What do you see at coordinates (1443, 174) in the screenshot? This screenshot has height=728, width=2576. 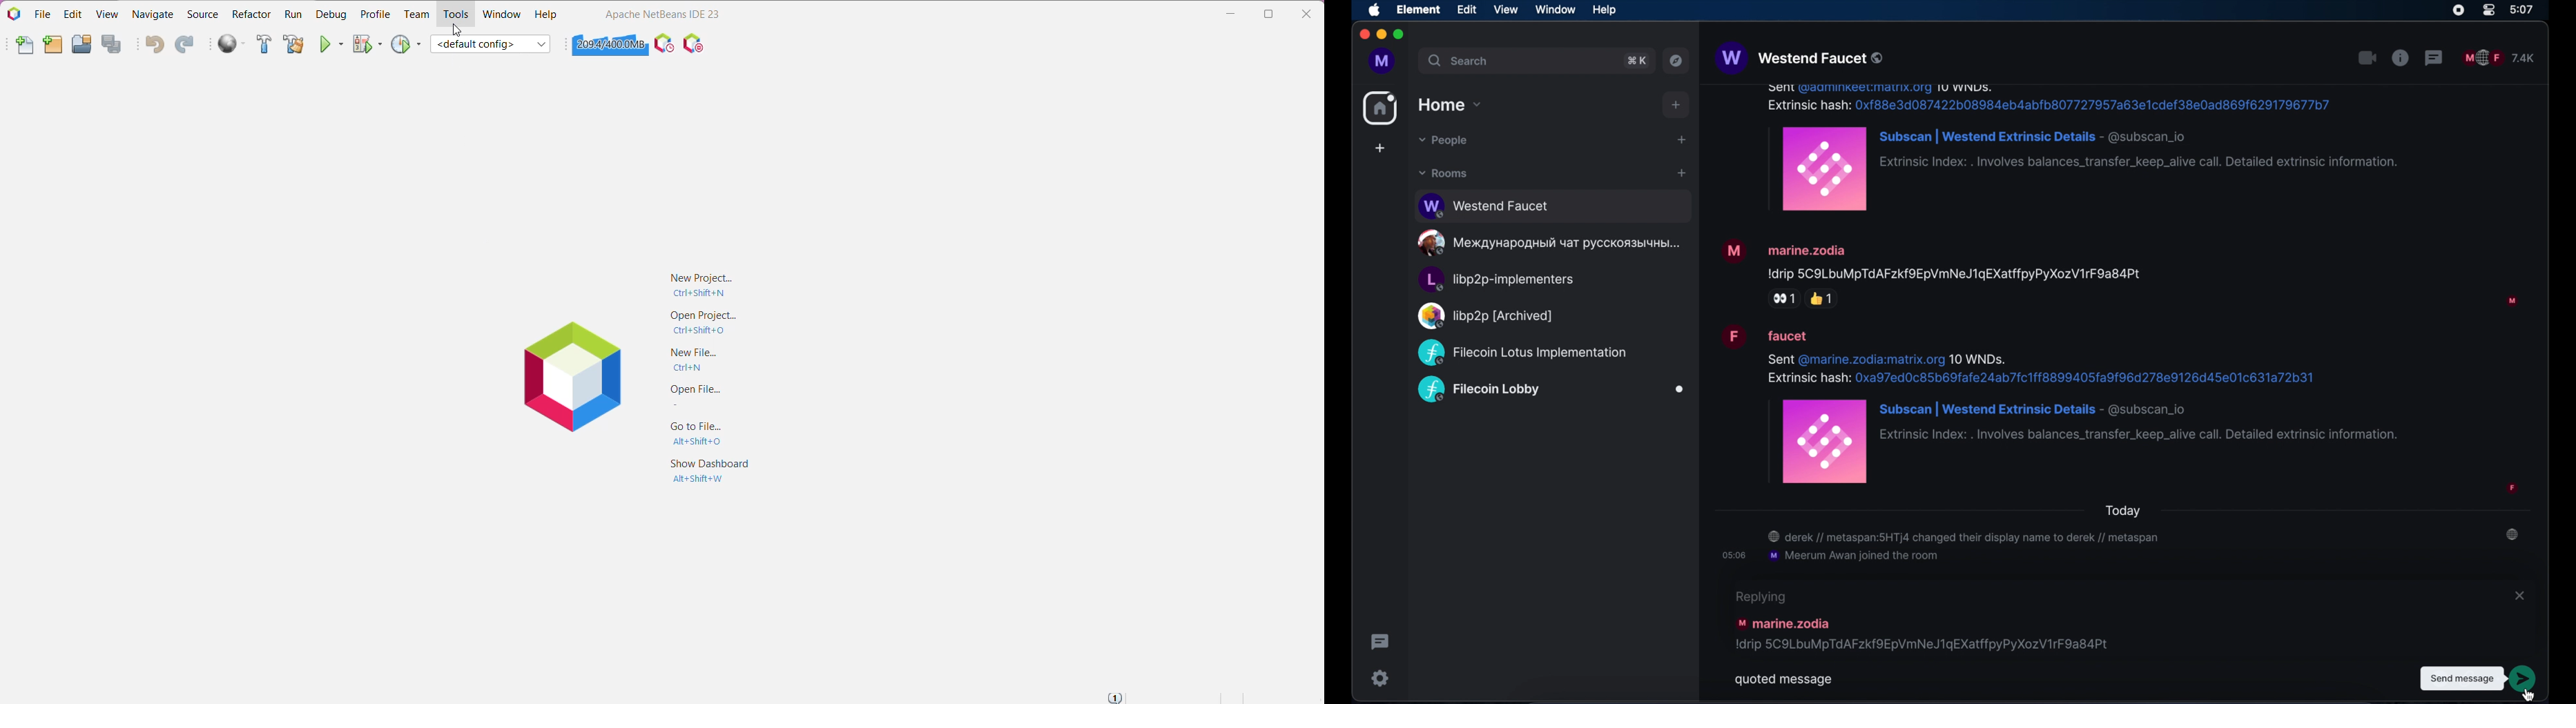 I see `rooms dropdown` at bounding box center [1443, 174].